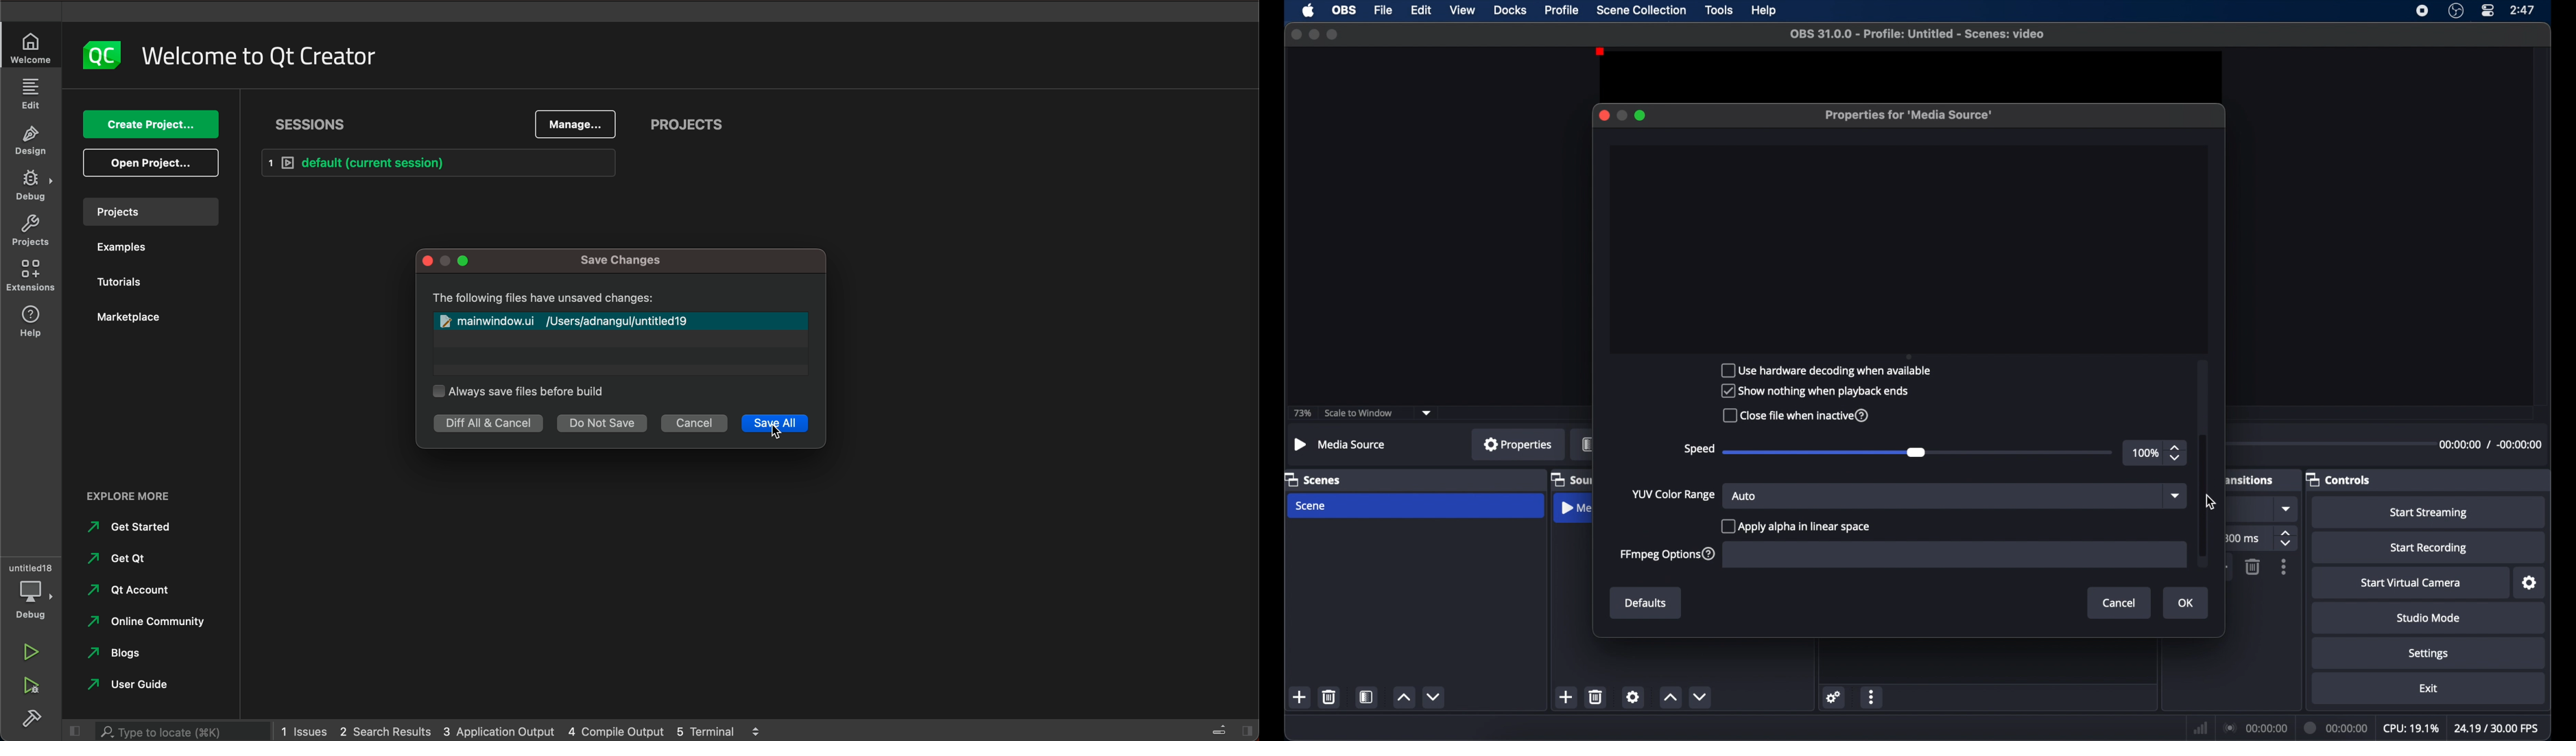  Describe the element at coordinates (2429, 655) in the screenshot. I see `settings` at that location.